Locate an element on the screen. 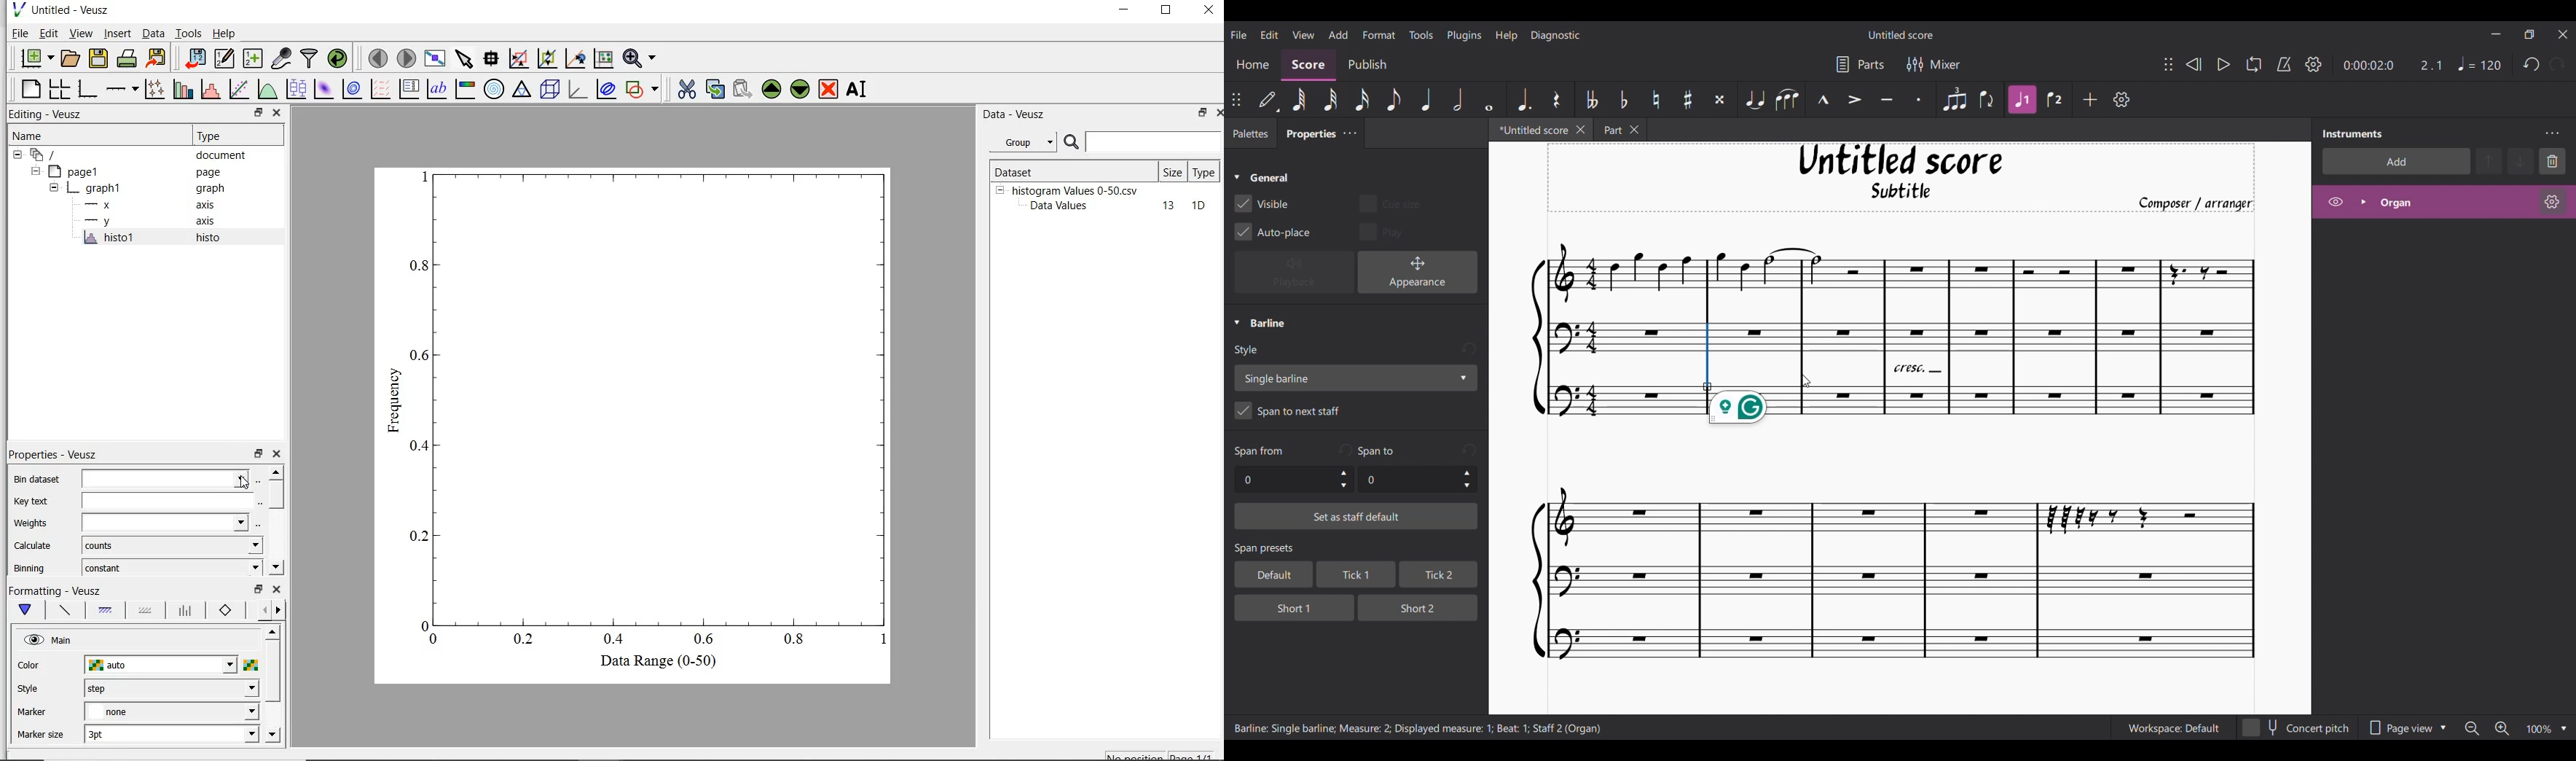  cursor is located at coordinates (242, 481).